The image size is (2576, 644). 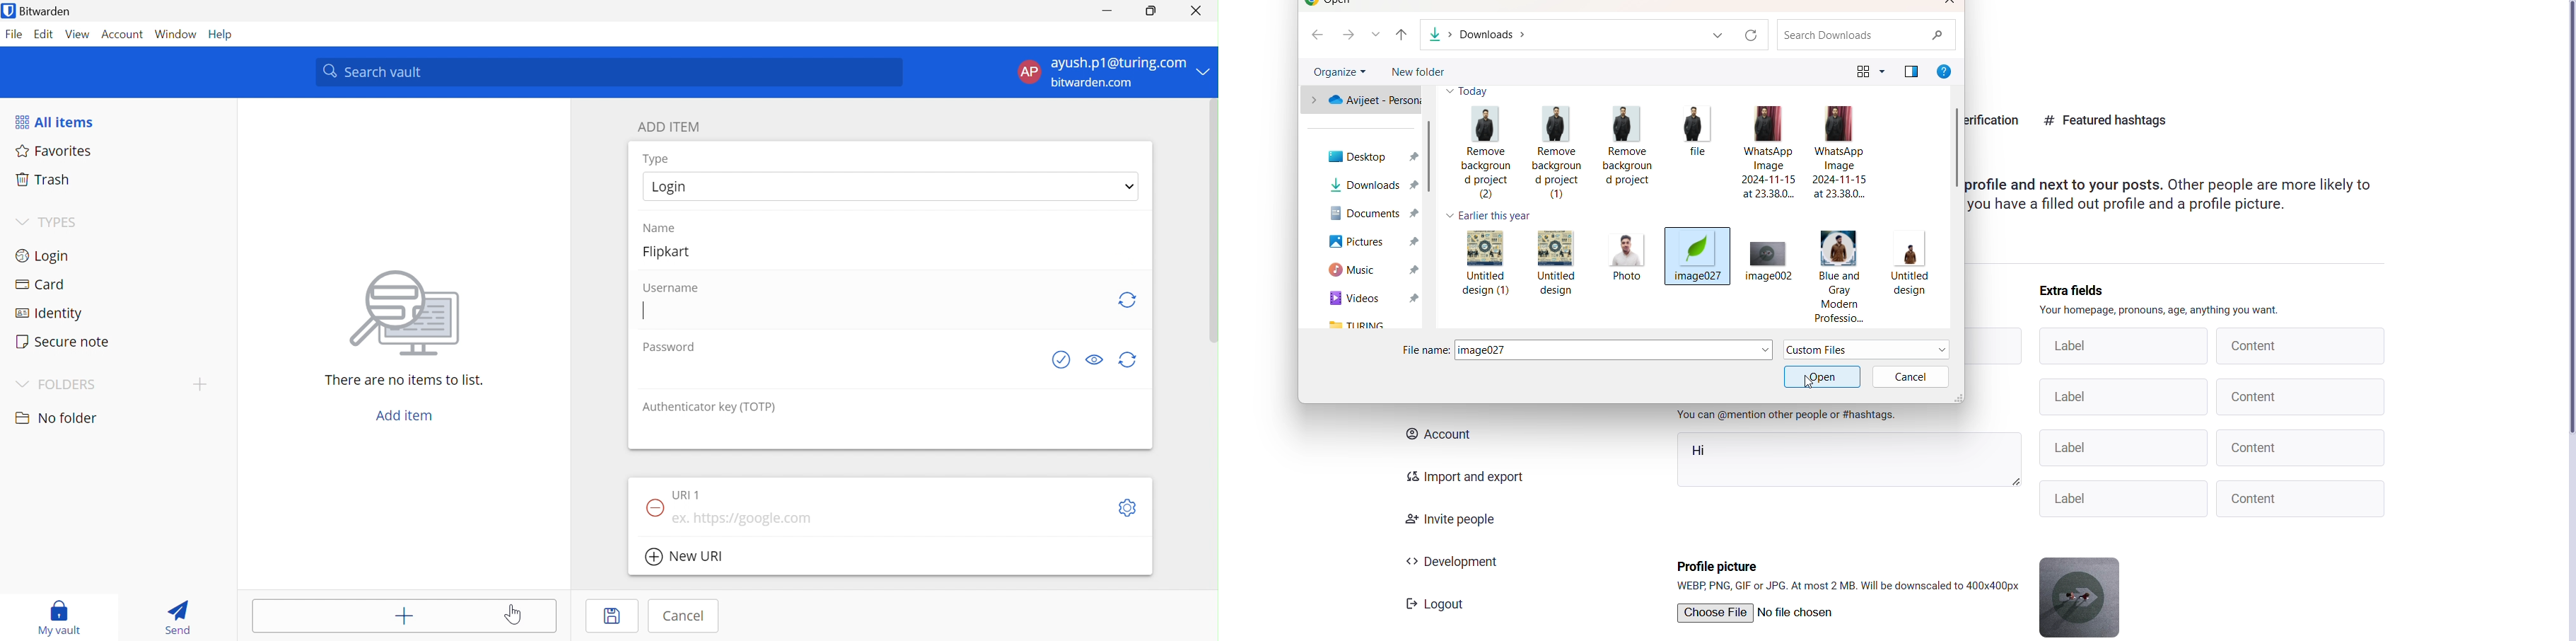 What do you see at coordinates (57, 121) in the screenshot?
I see `All items` at bounding box center [57, 121].